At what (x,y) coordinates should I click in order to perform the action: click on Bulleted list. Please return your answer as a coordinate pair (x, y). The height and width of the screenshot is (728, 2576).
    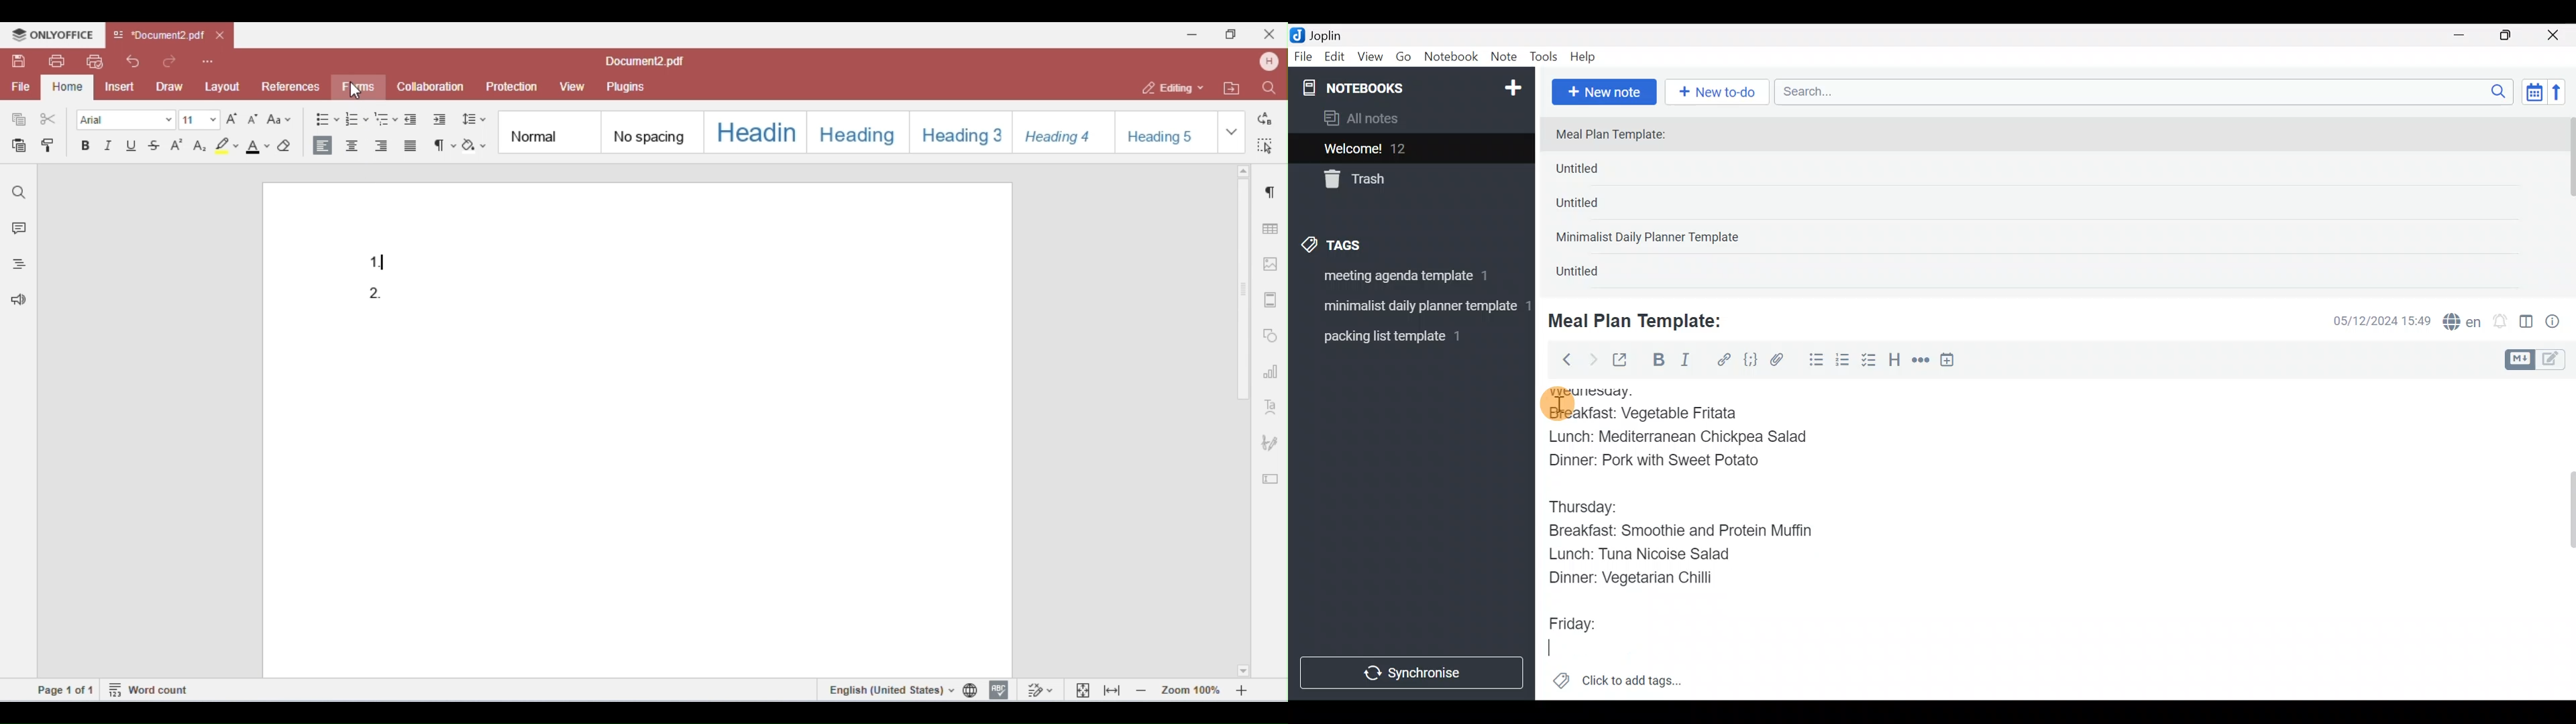
    Looking at the image, I should click on (1813, 361).